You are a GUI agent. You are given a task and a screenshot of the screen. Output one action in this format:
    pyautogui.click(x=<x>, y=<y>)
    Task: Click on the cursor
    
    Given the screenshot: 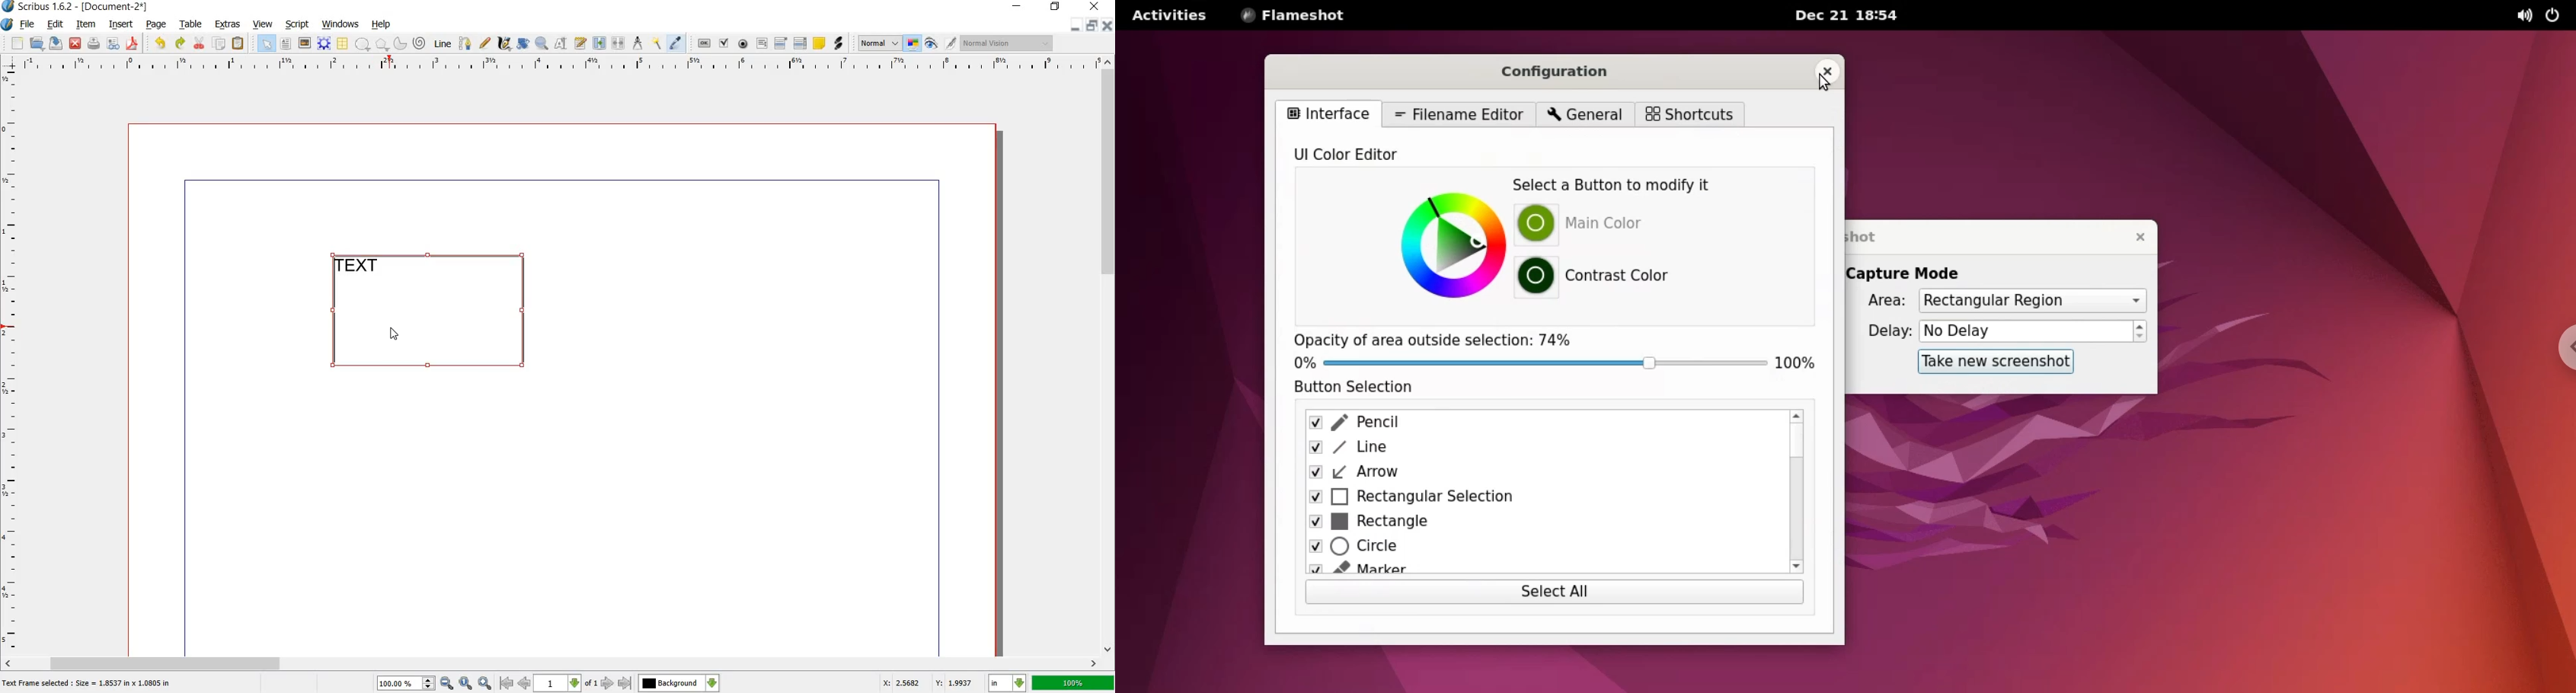 What is the action you would take?
    pyautogui.click(x=398, y=335)
    